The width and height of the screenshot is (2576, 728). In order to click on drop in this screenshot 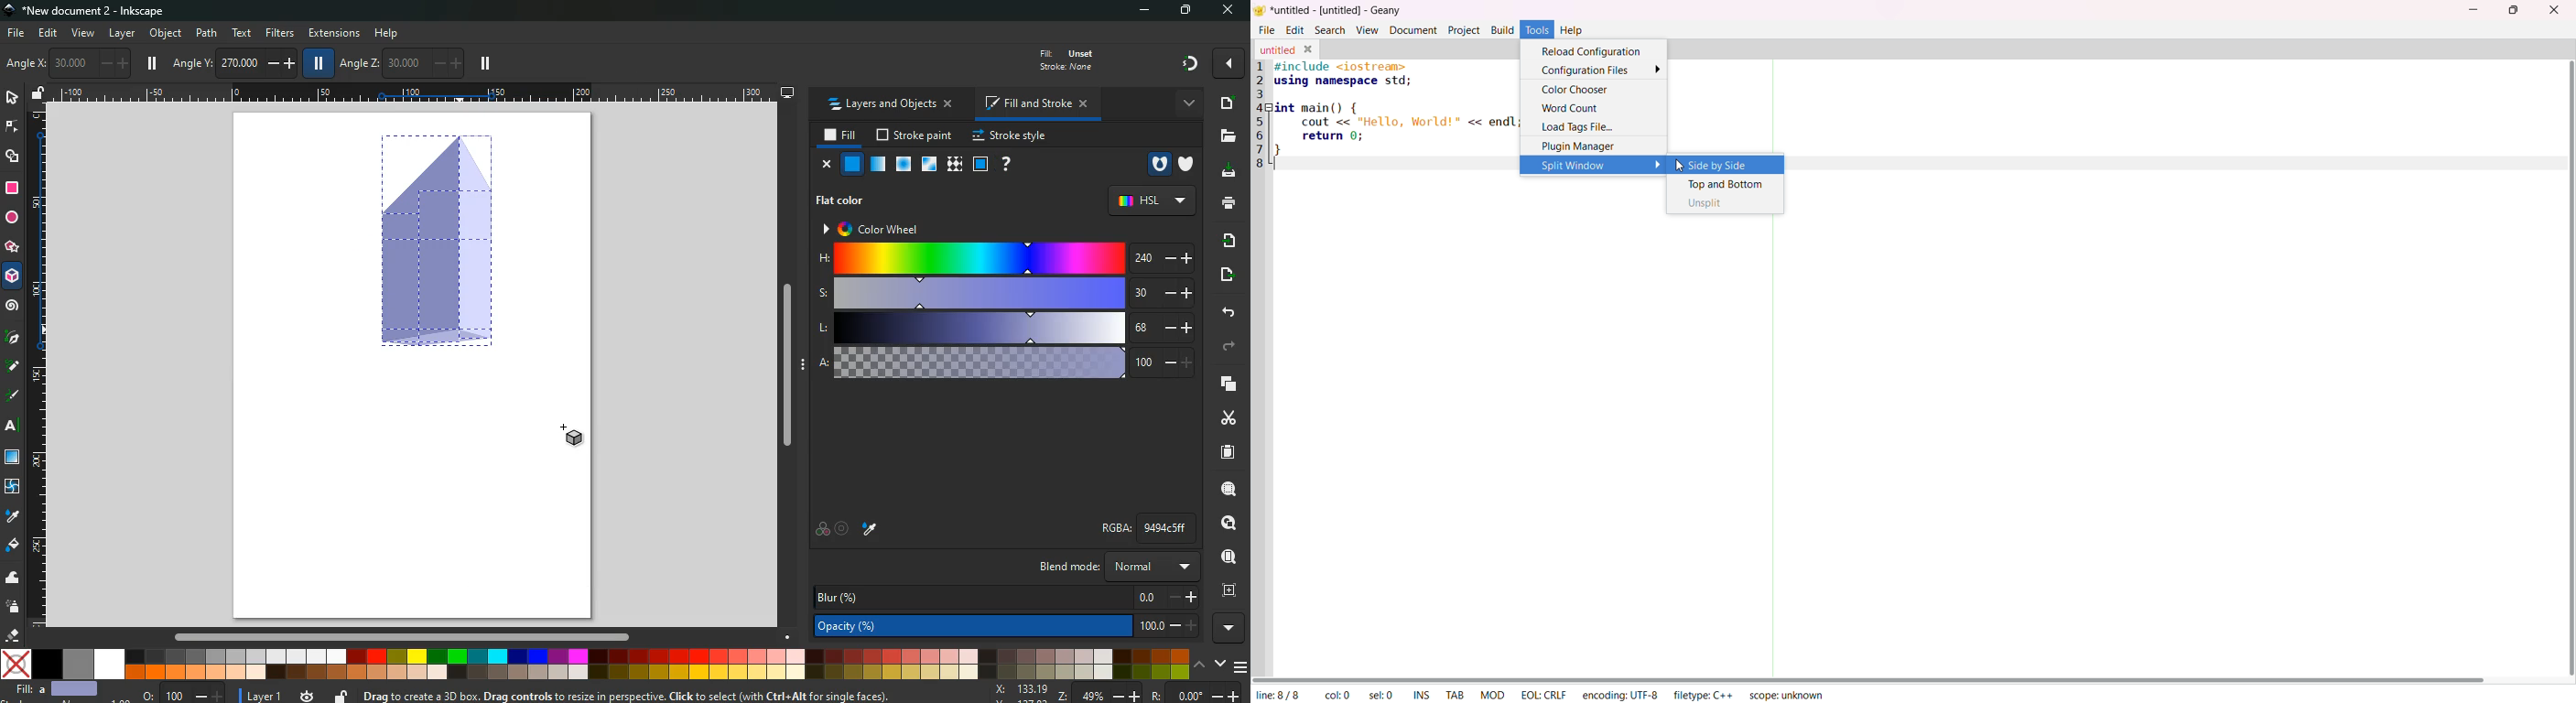, I will do `click(871, 530)`.